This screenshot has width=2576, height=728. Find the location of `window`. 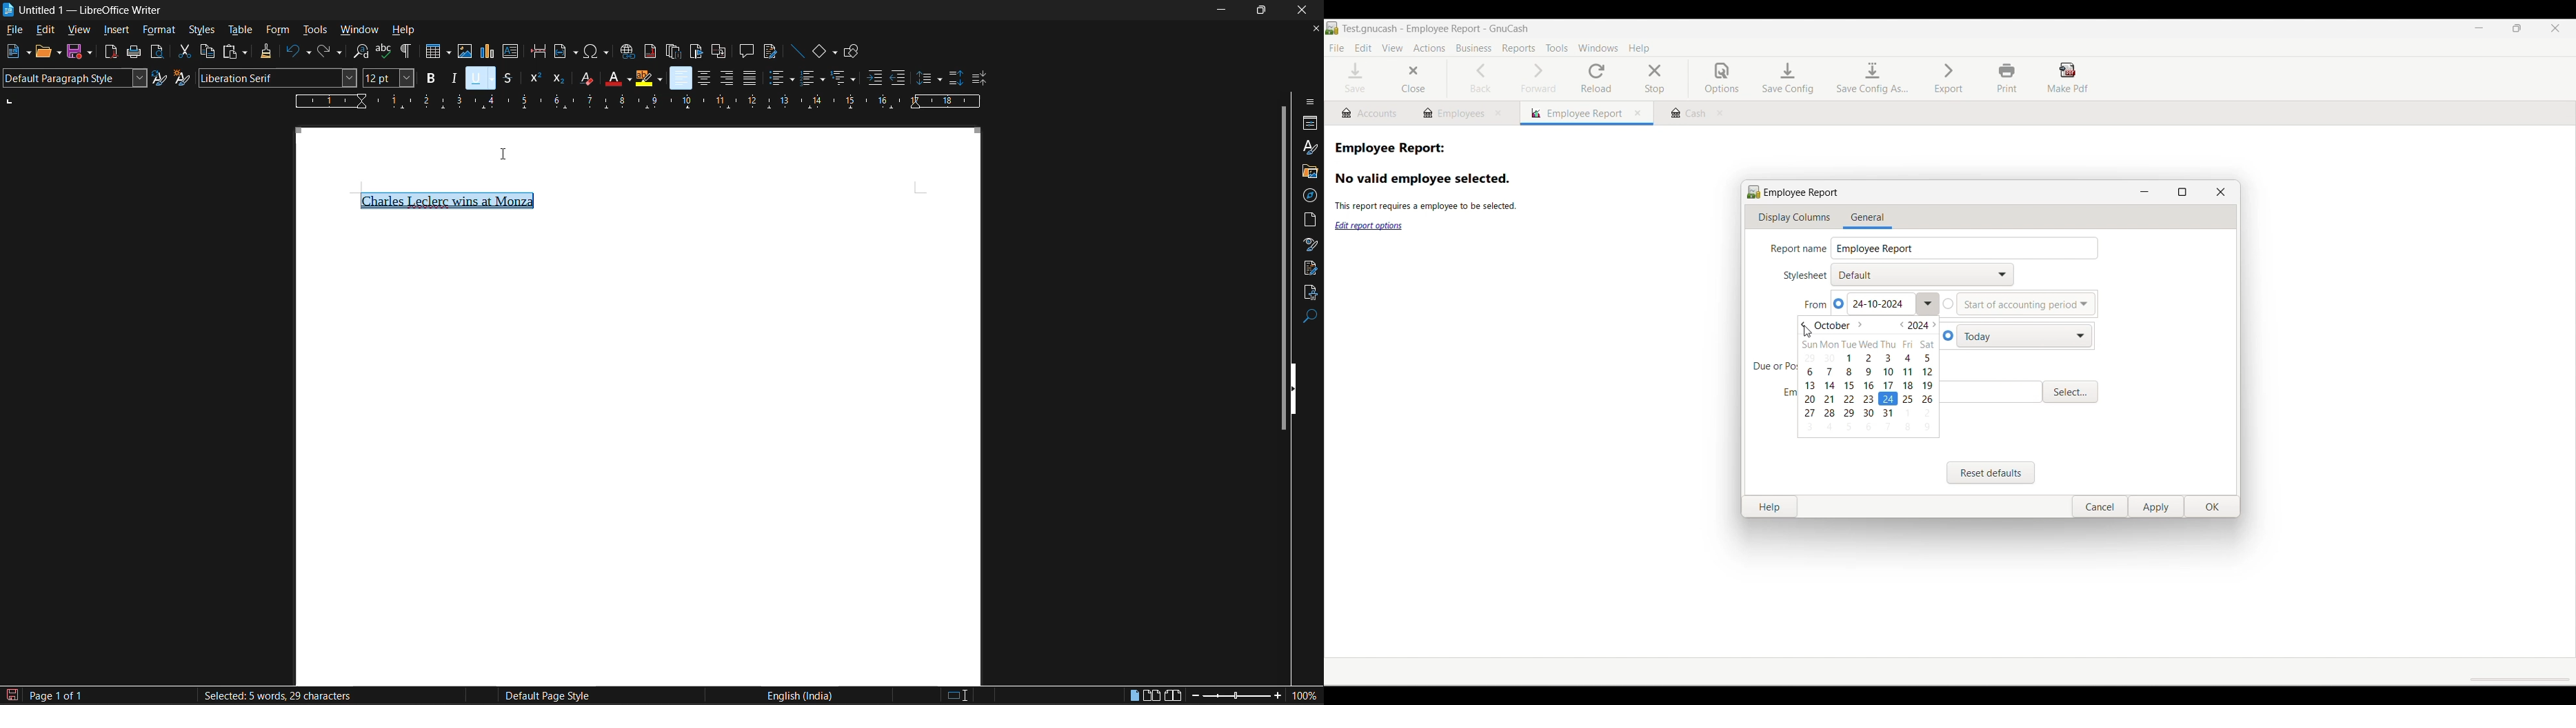

window is located at coordinates (357, 29).